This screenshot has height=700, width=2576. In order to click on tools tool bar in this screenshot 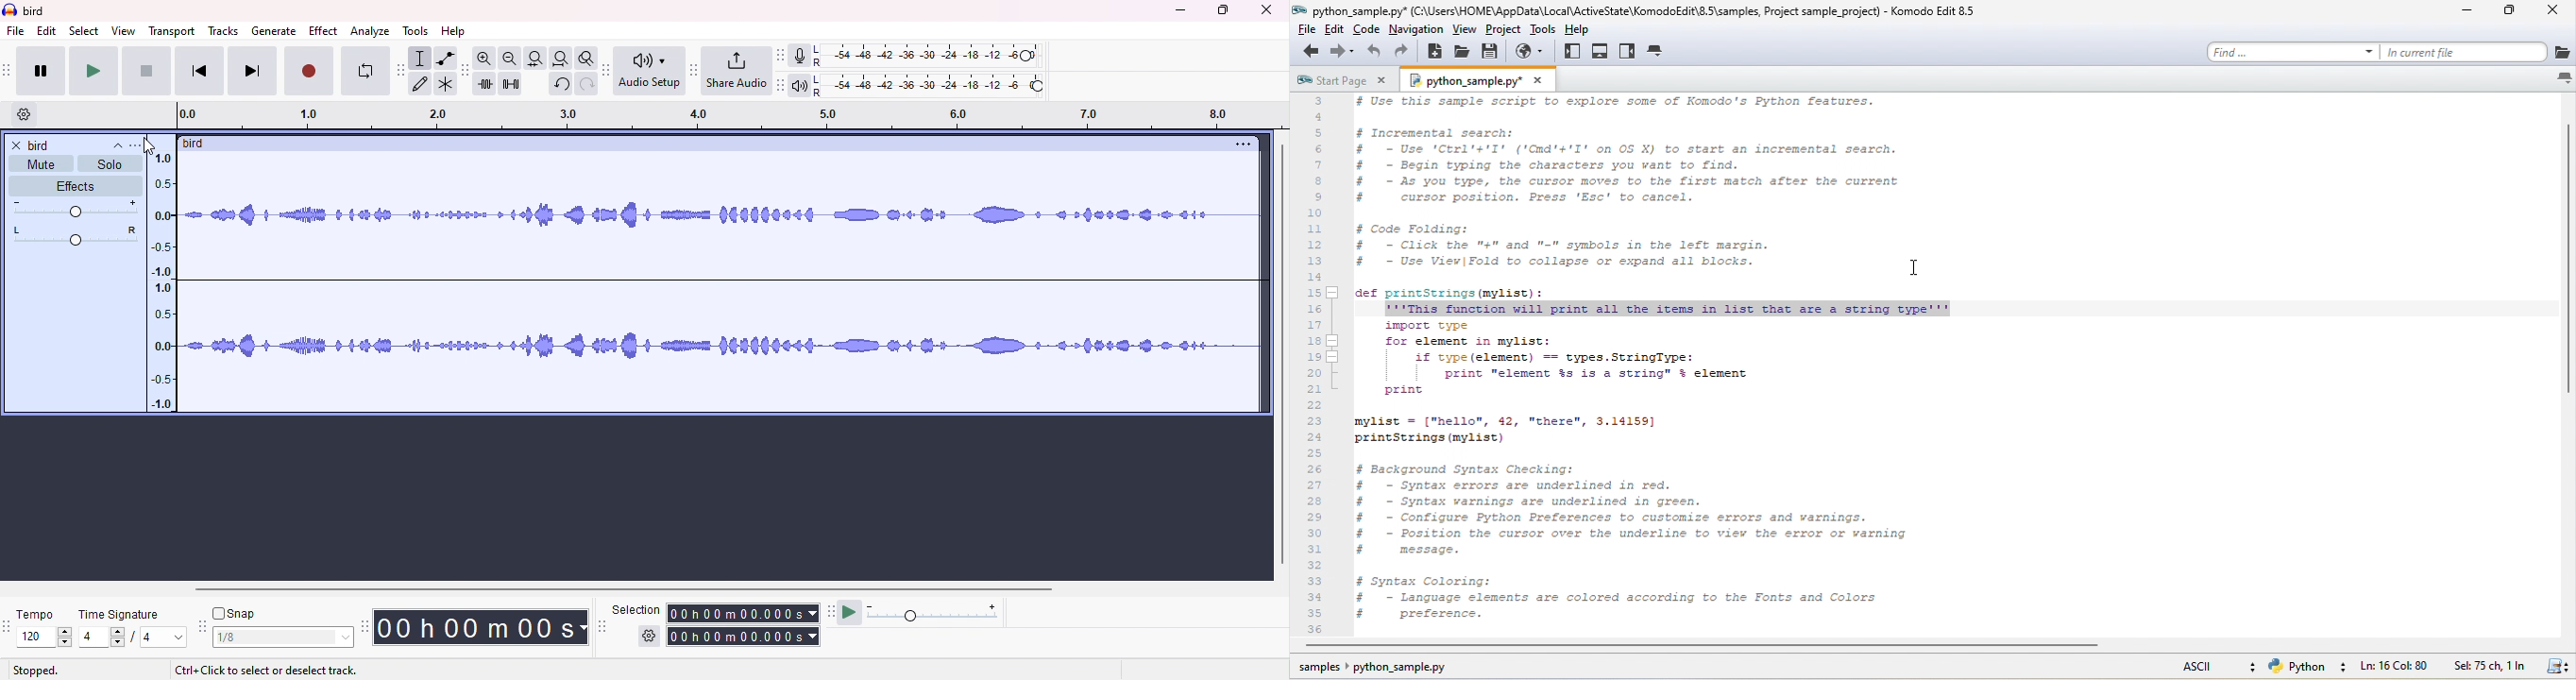, I will do `click(403, 71)`.